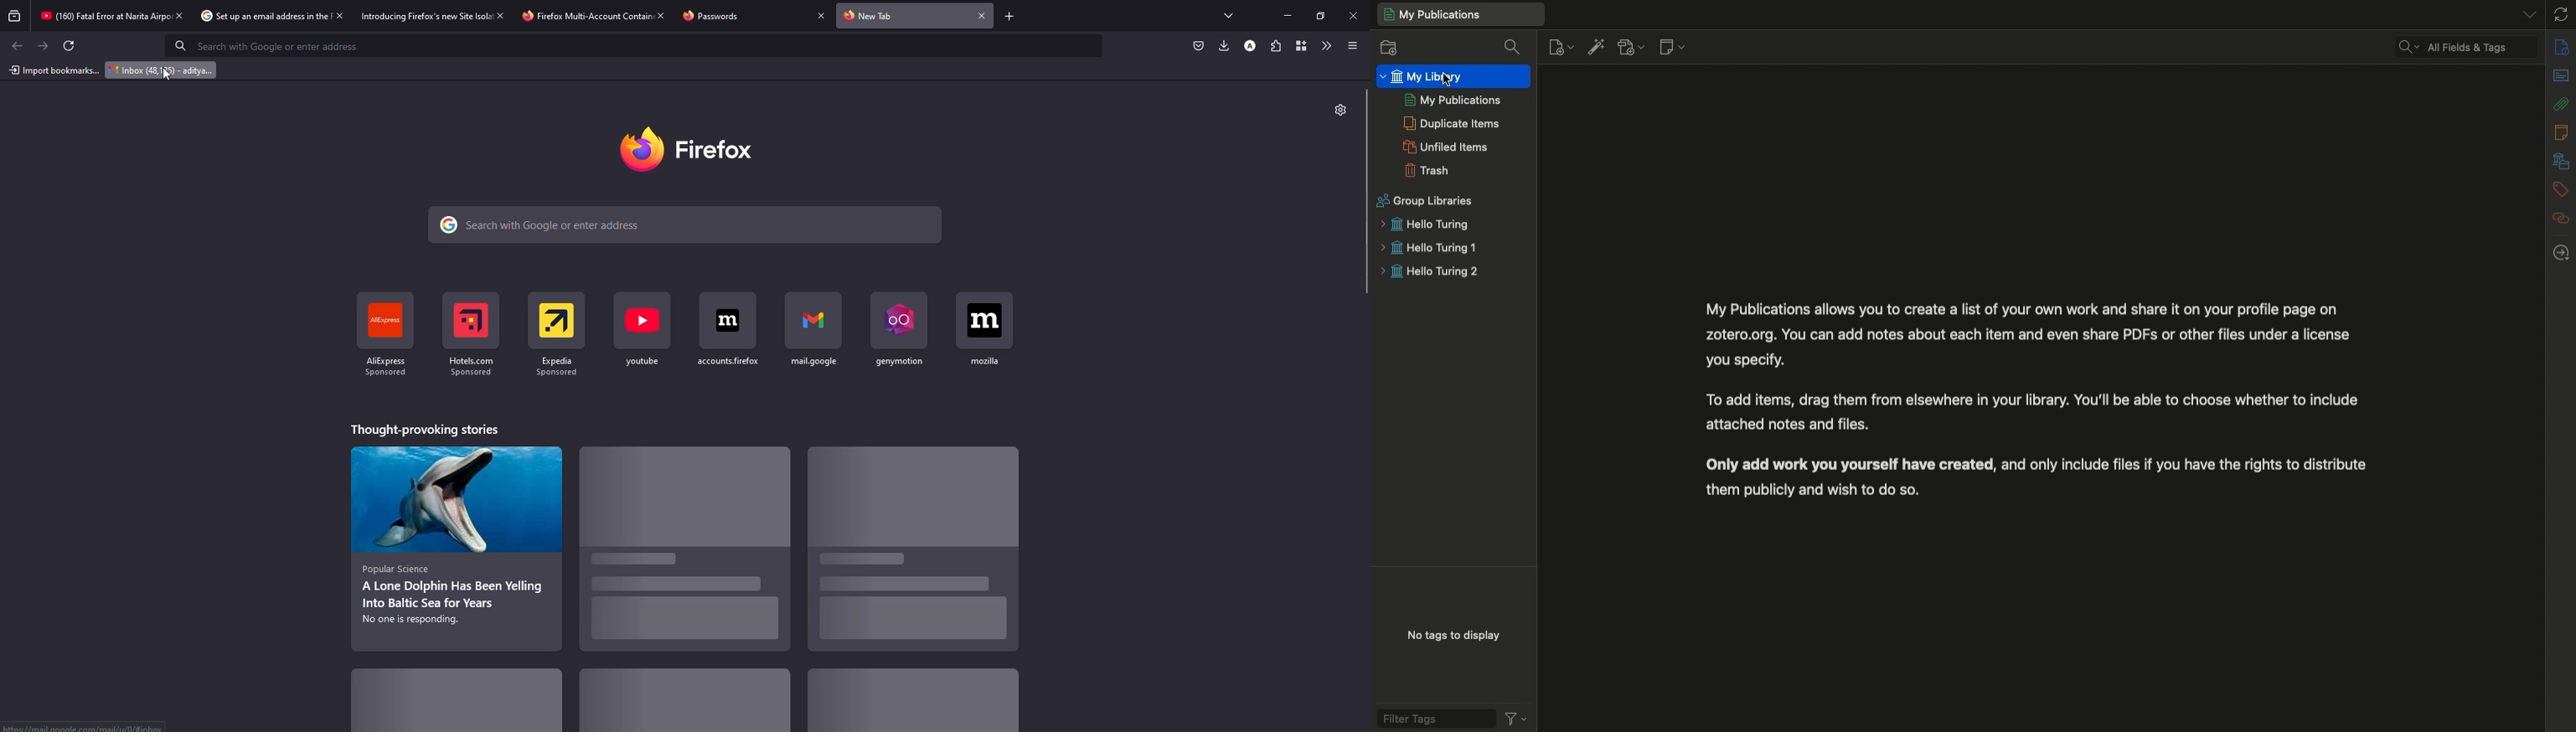 The width and height of the screenshot is (2576, 756). I want to click on Image, so click(904, 496).